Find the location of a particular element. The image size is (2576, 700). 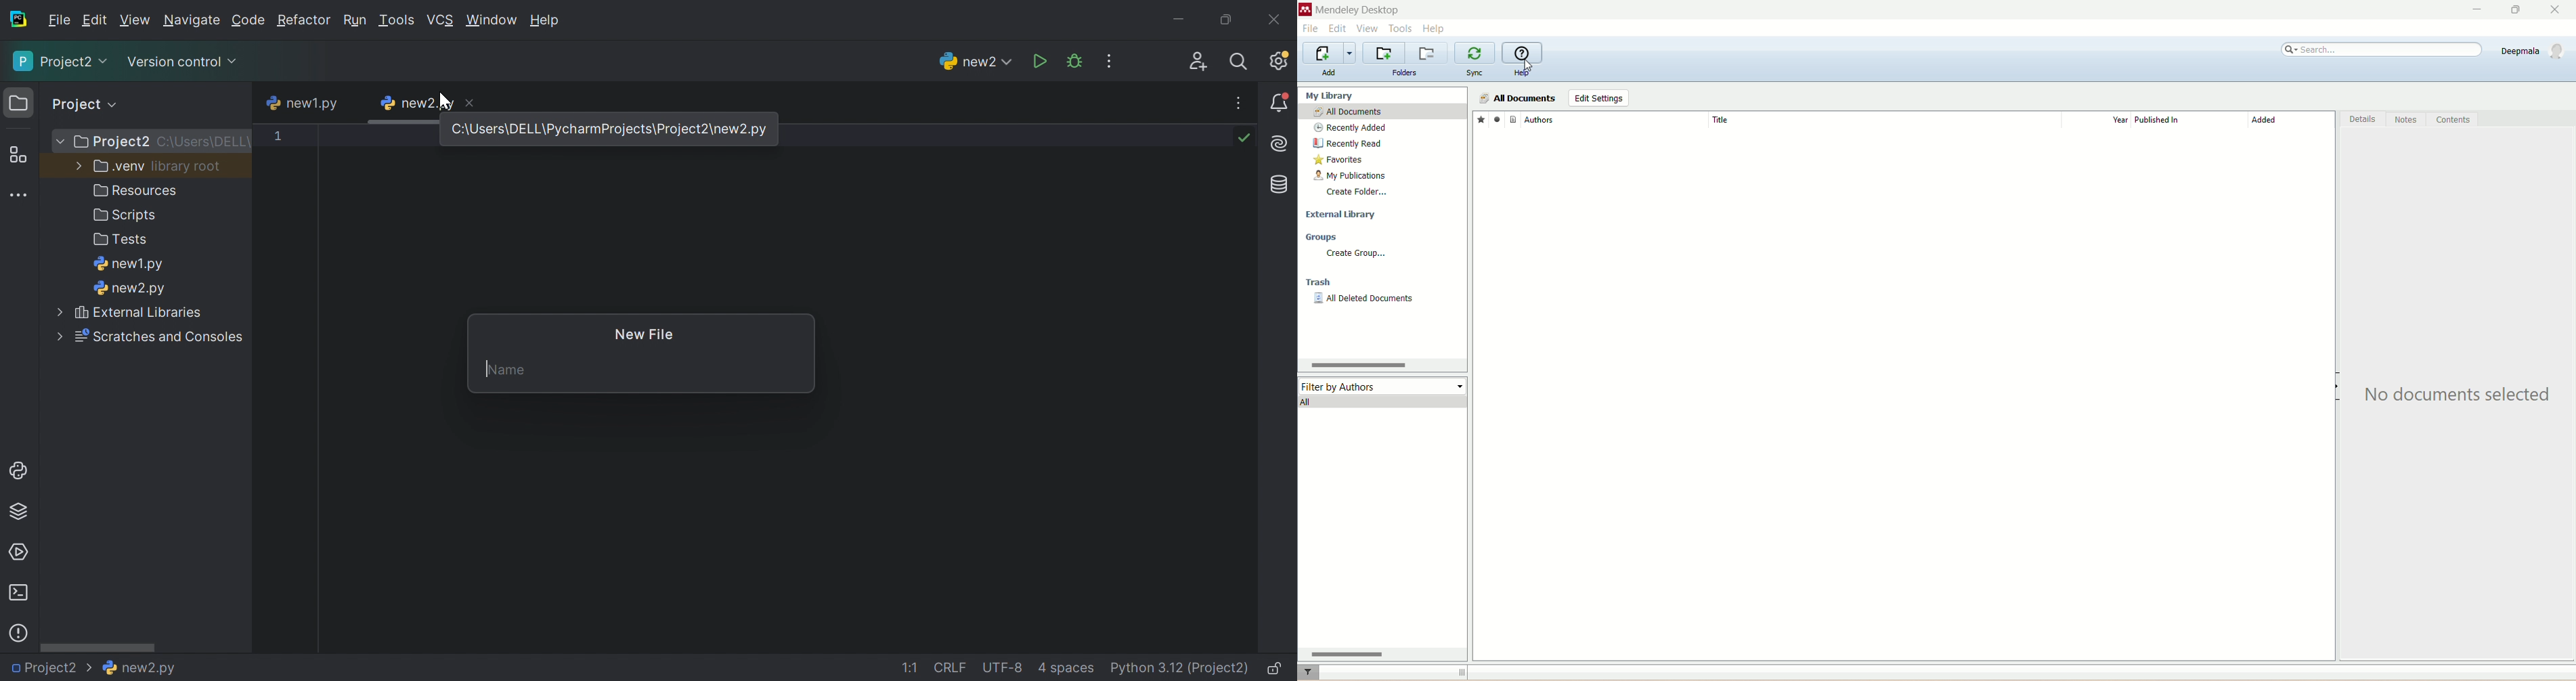

cursor is located at coordinates (1526, 65).